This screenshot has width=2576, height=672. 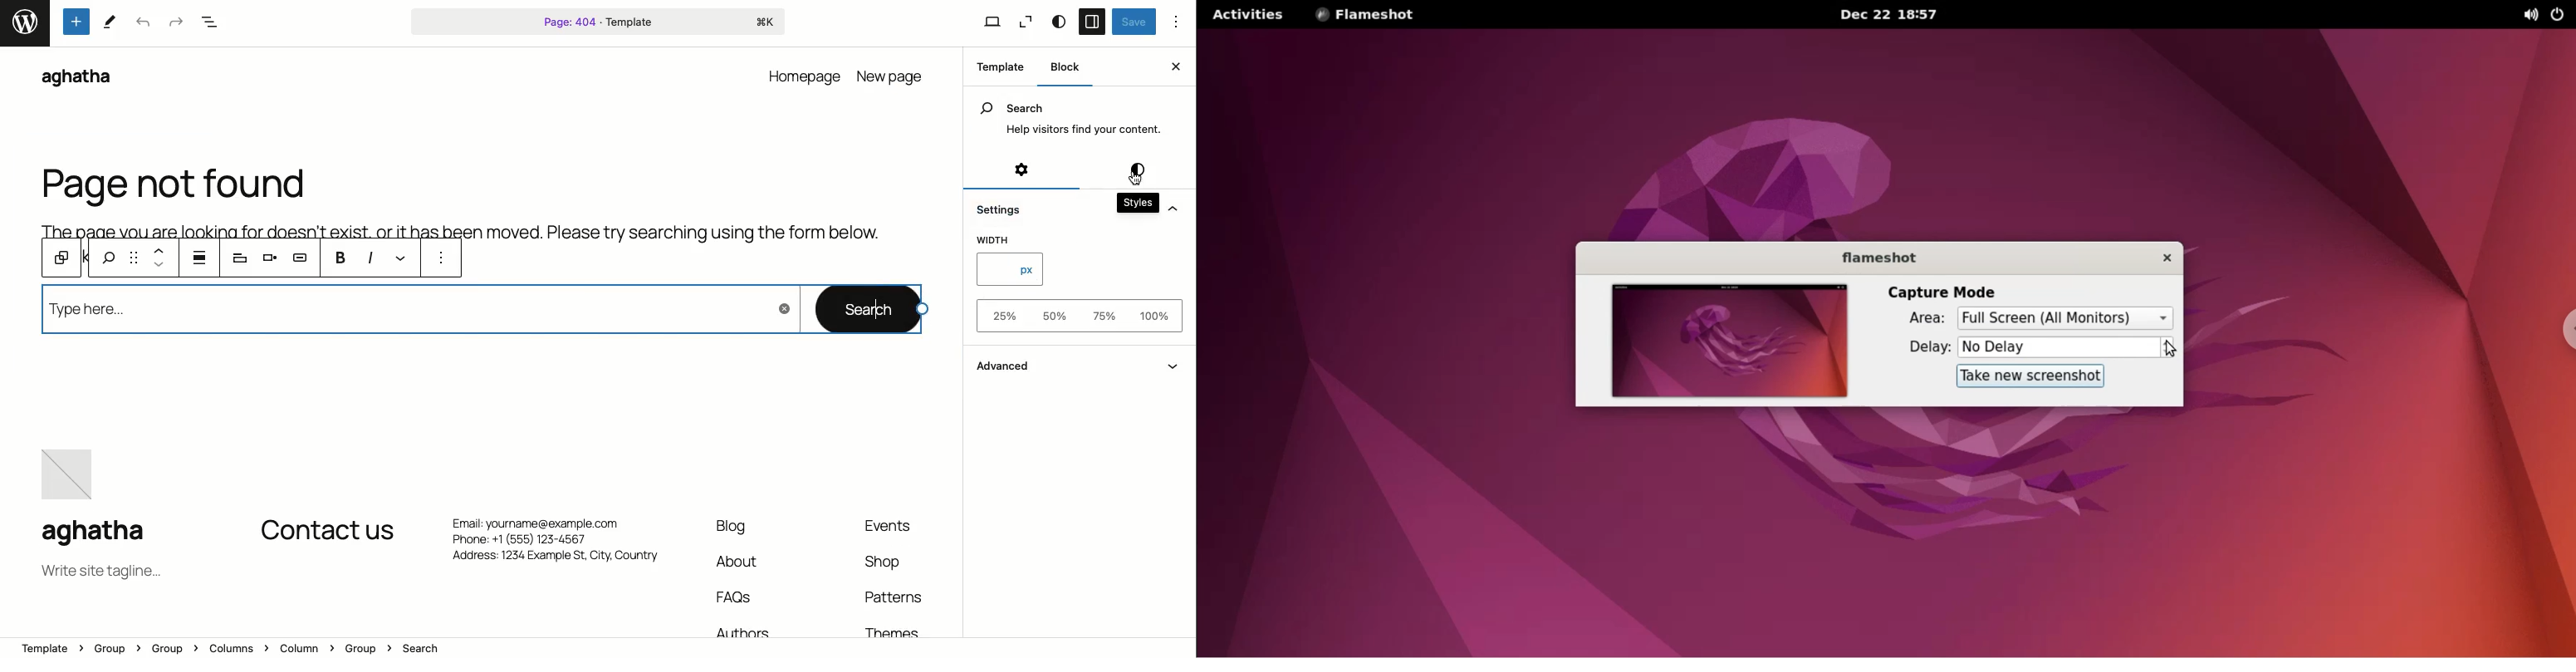 What do you see at coordinates (71, 476) in the screenshot?
I see `image placeholder` at bounding box center [71, 476].